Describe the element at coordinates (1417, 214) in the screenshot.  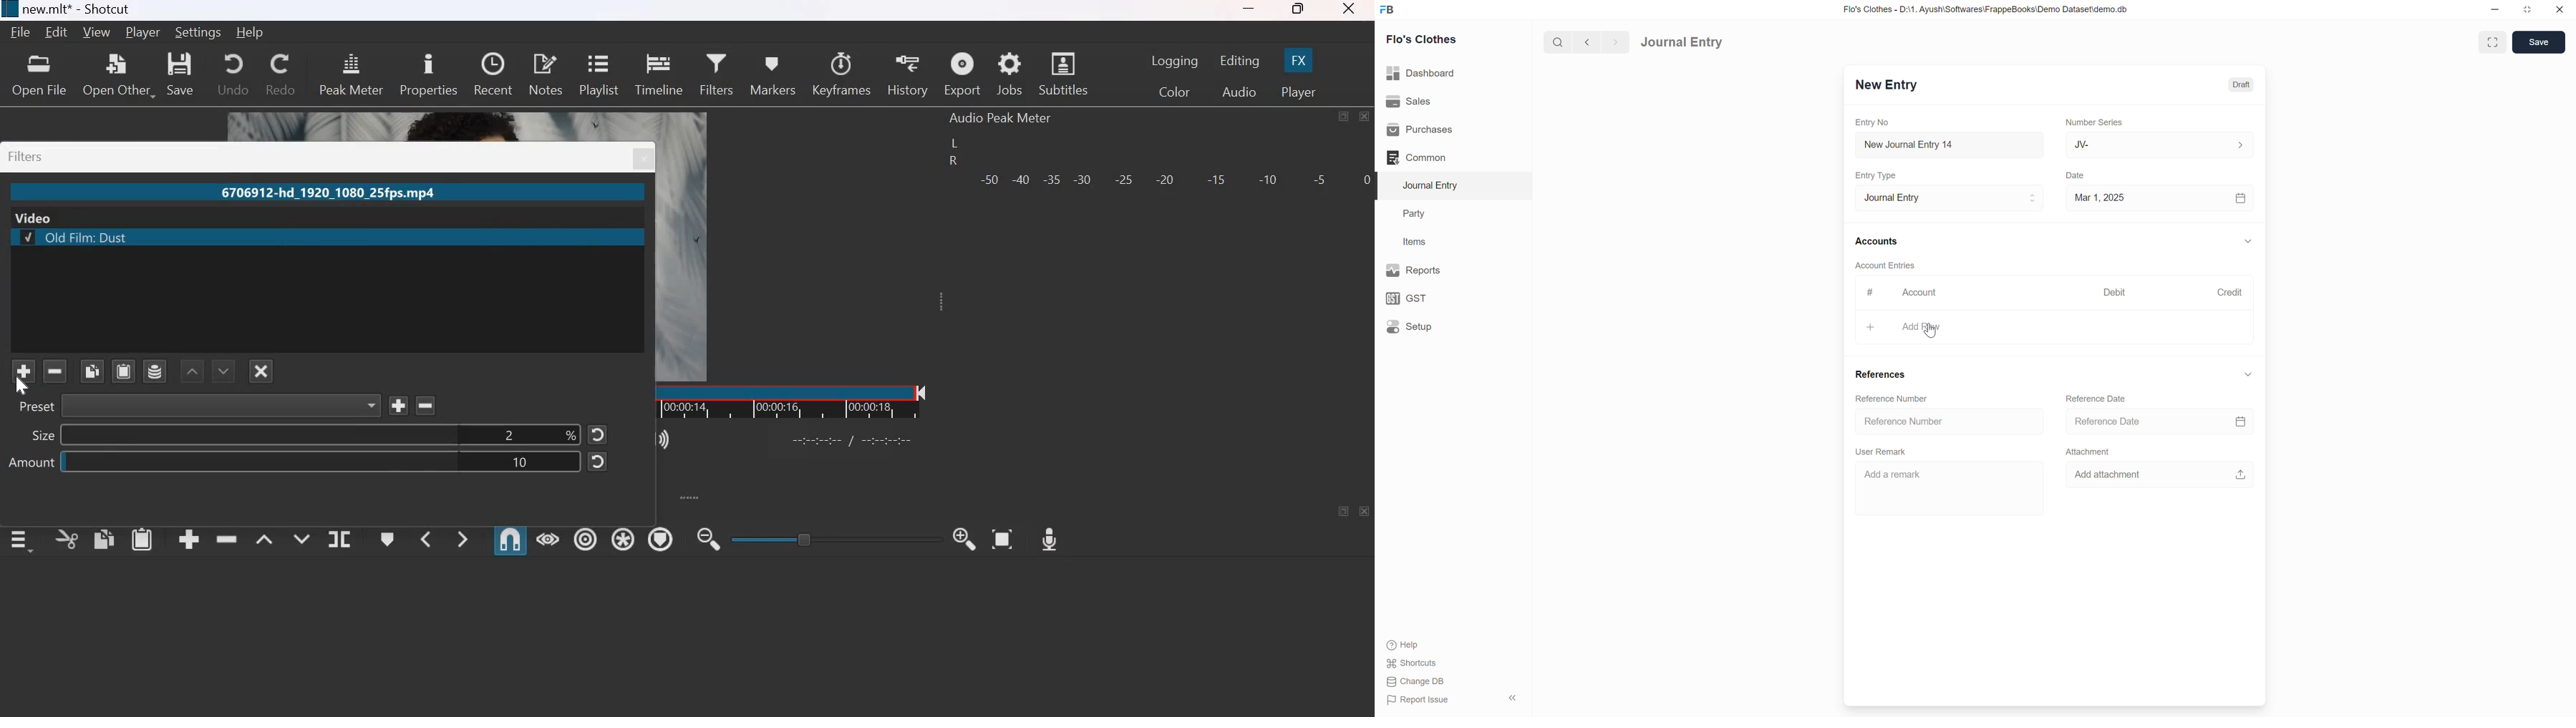
I see `Party` at that location.